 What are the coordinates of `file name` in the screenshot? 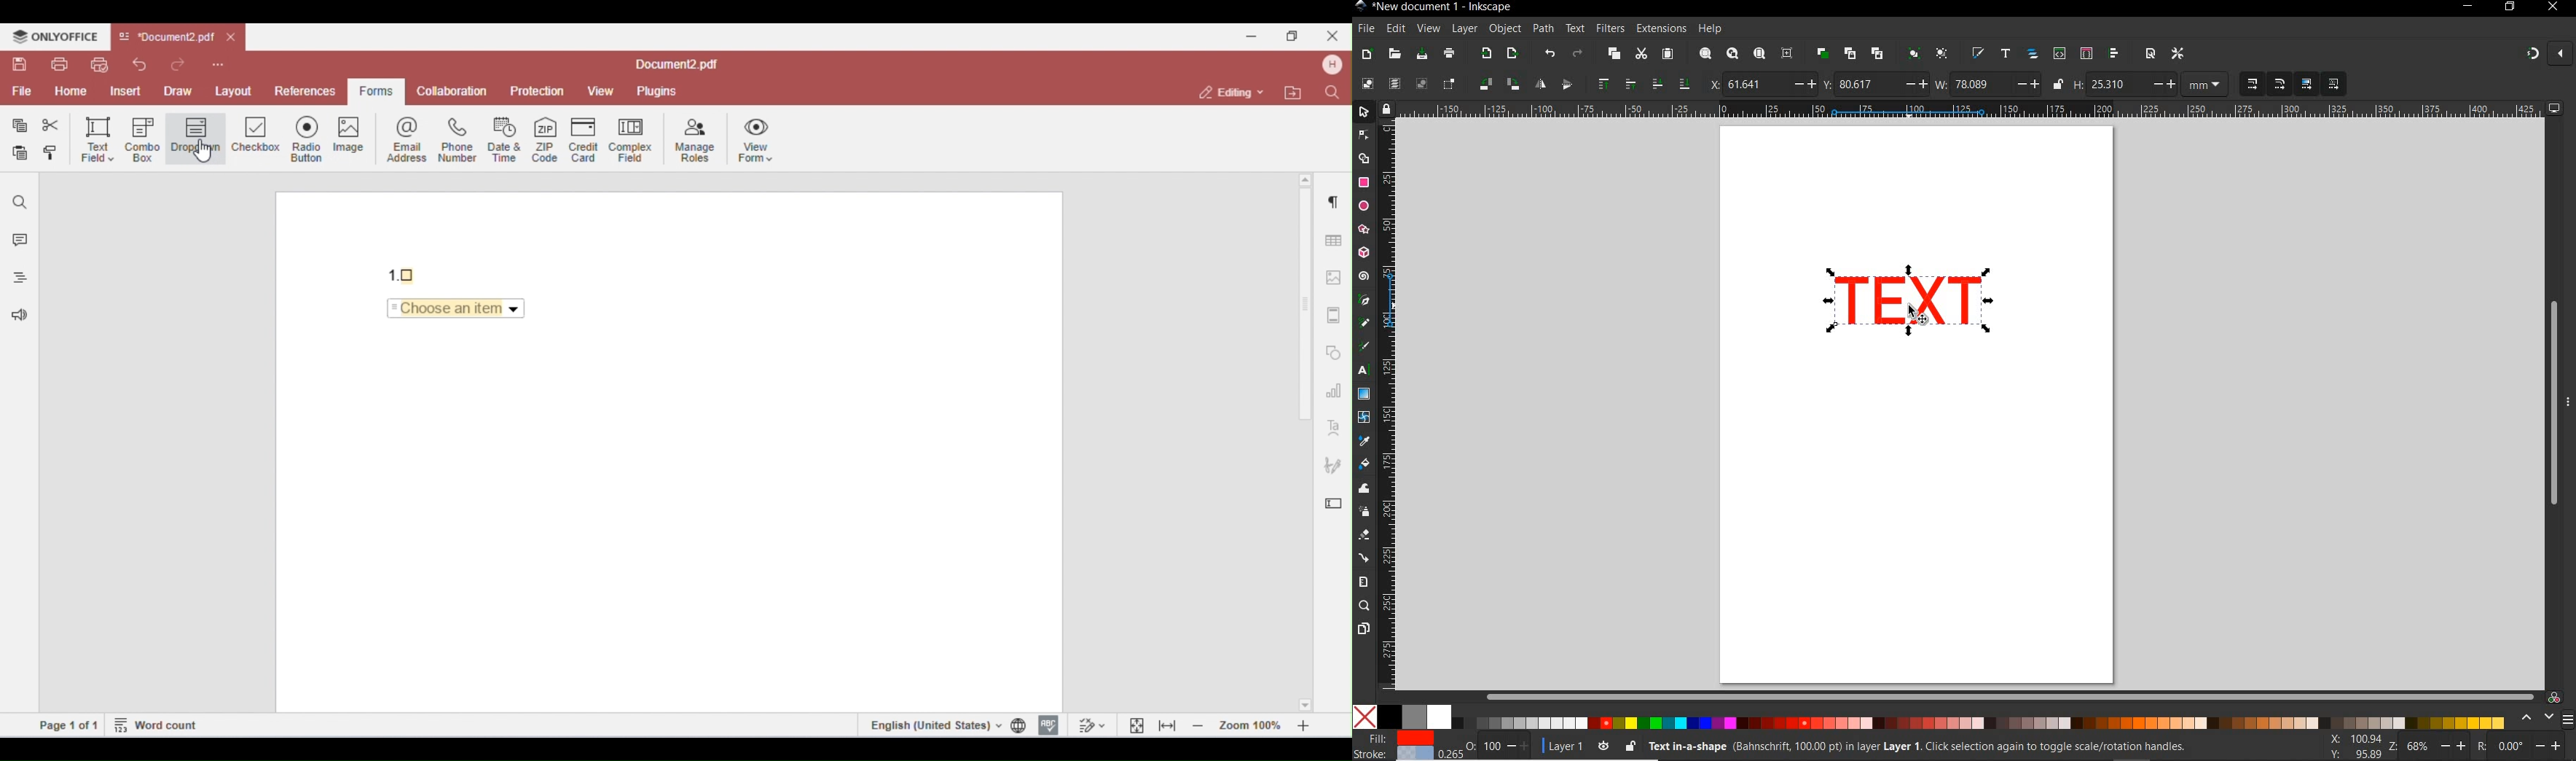 It's located at (1434, 7).